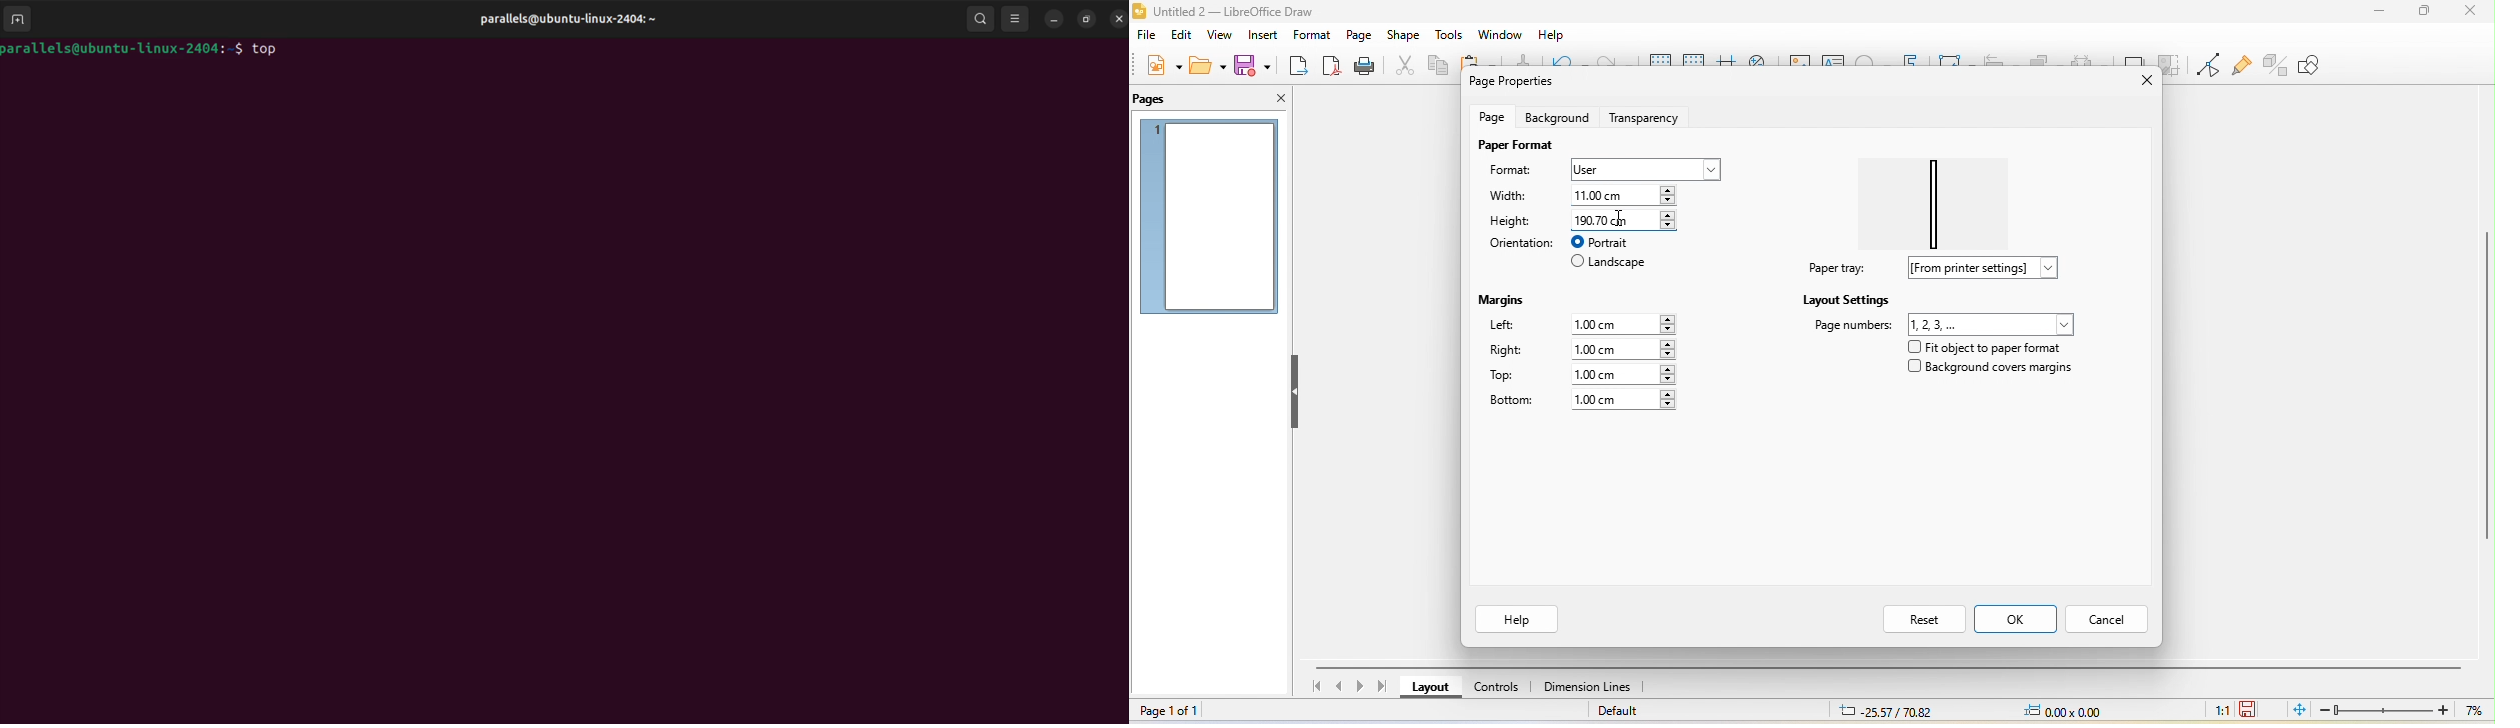 The image size is (2520, 728). I want to click on width, so click(1515, 197).